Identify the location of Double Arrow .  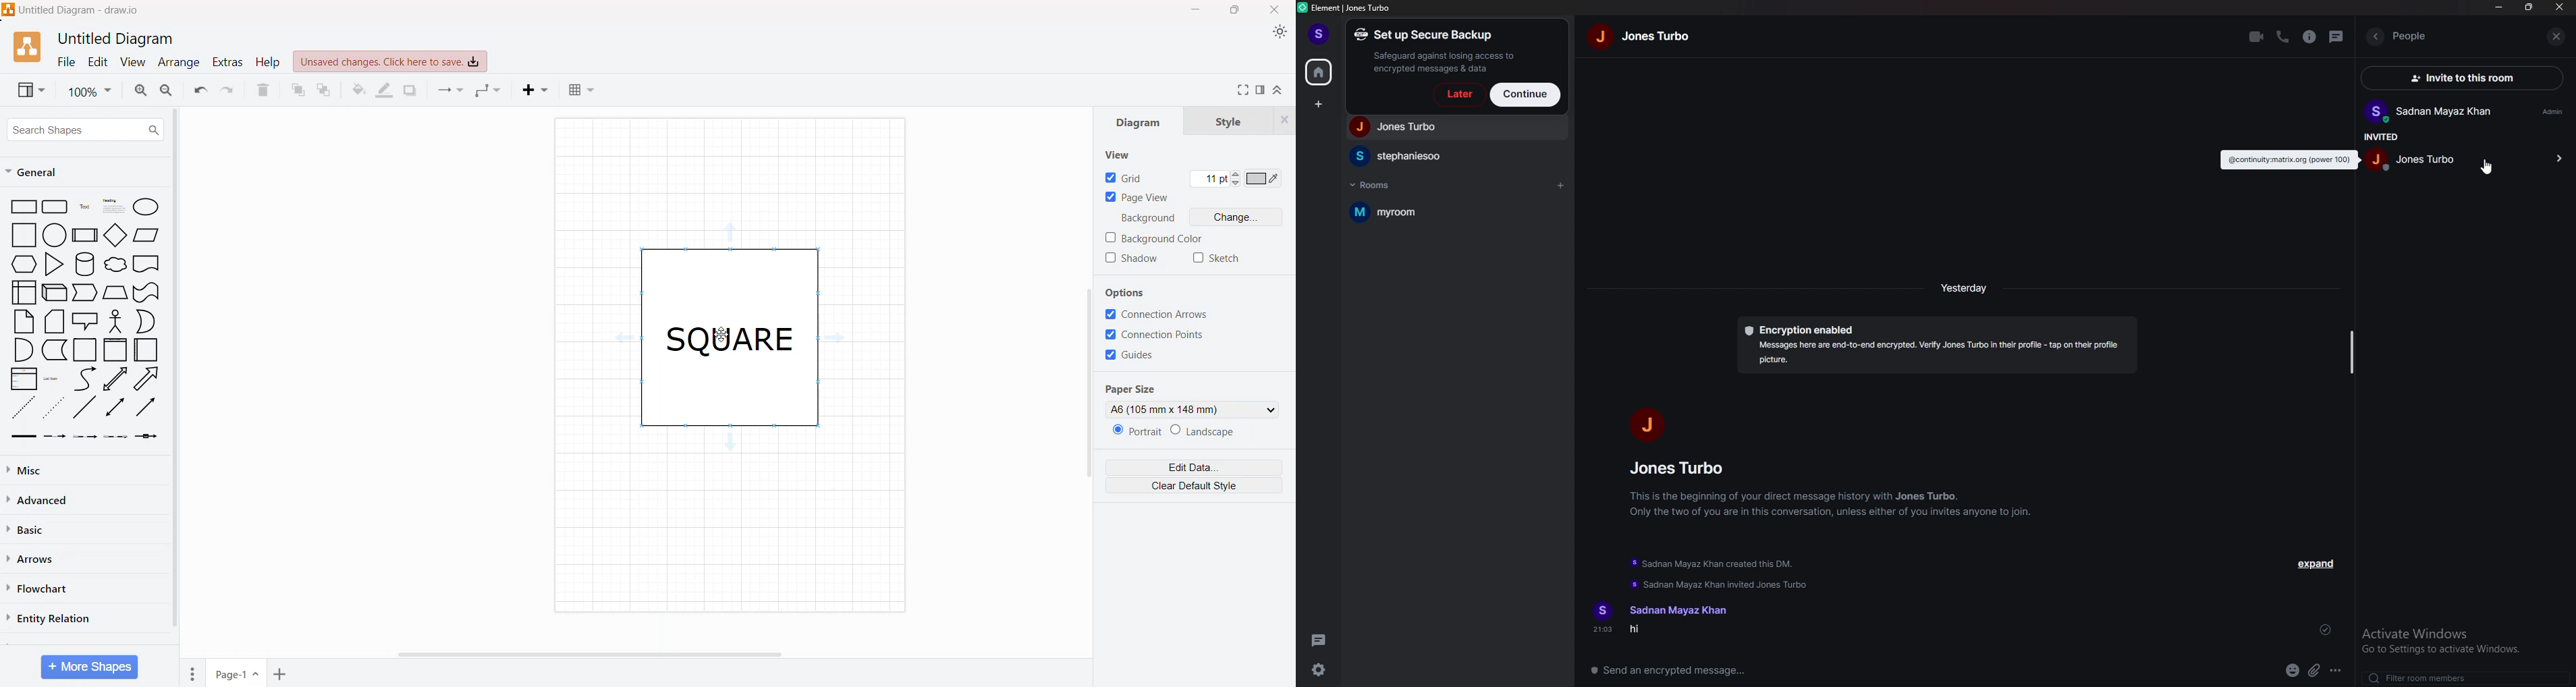
(115, 408).